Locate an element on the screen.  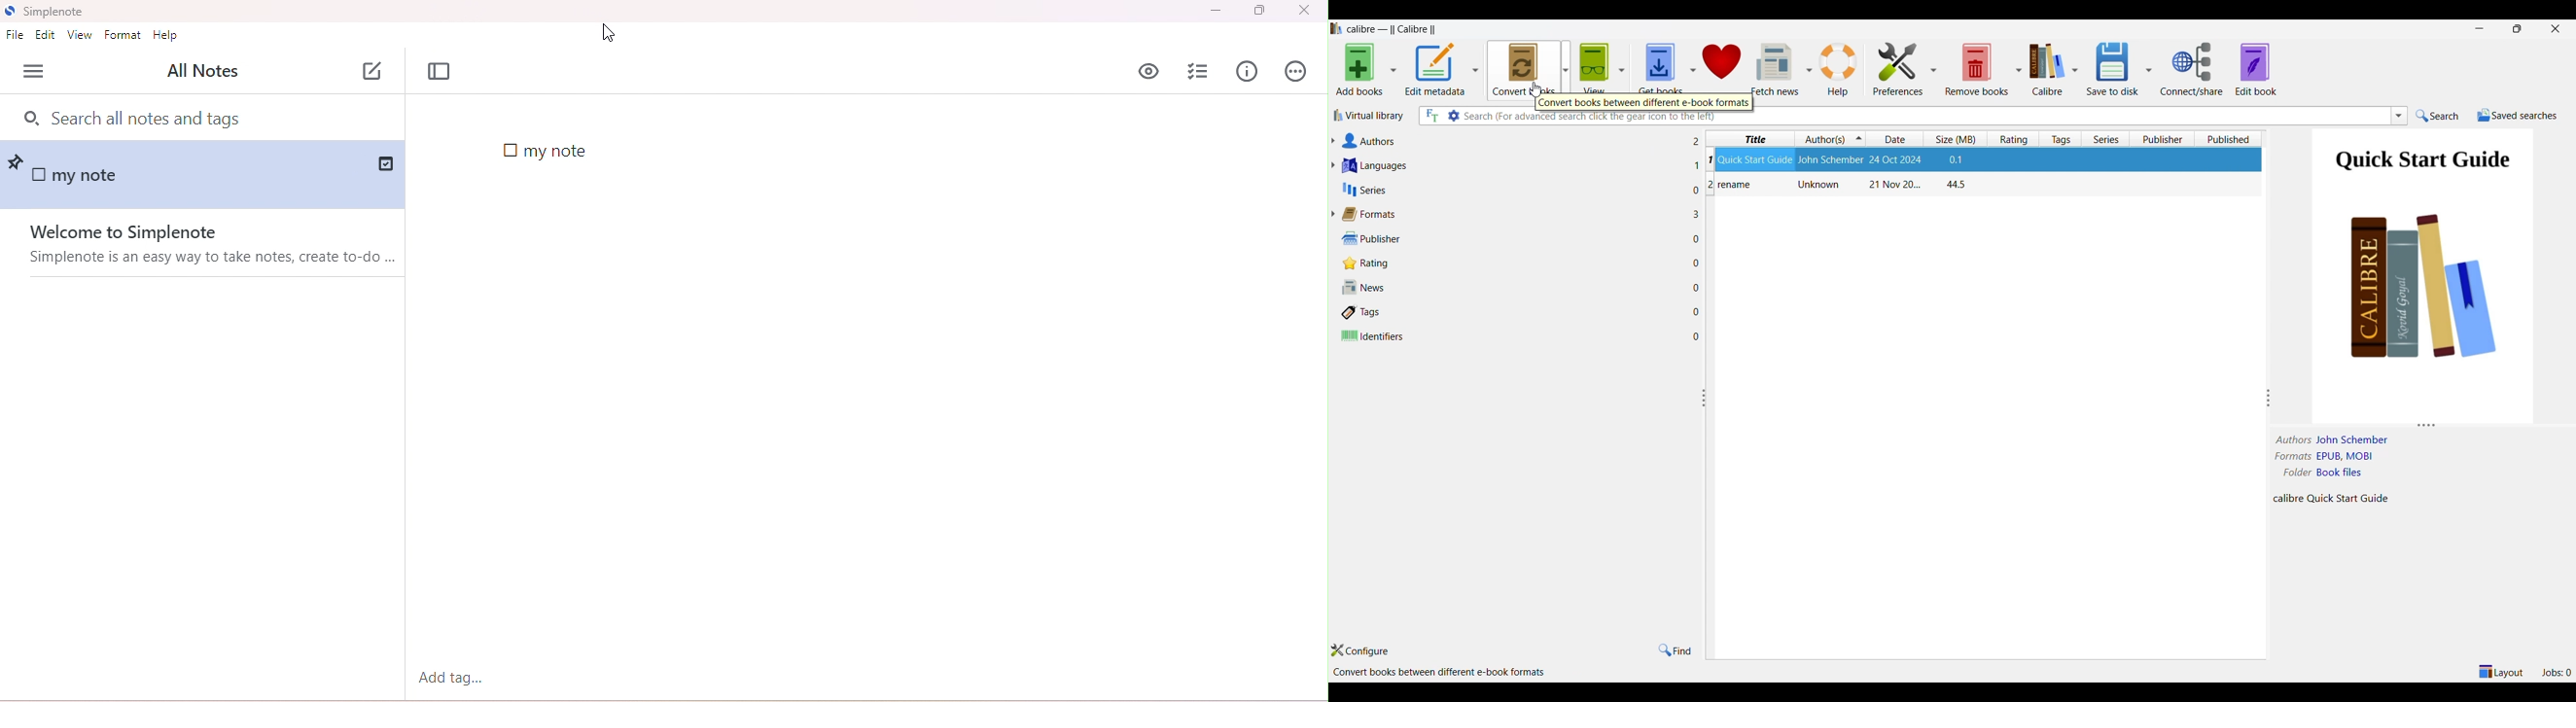
checkbox added in note is located at coordinates (548, 153).